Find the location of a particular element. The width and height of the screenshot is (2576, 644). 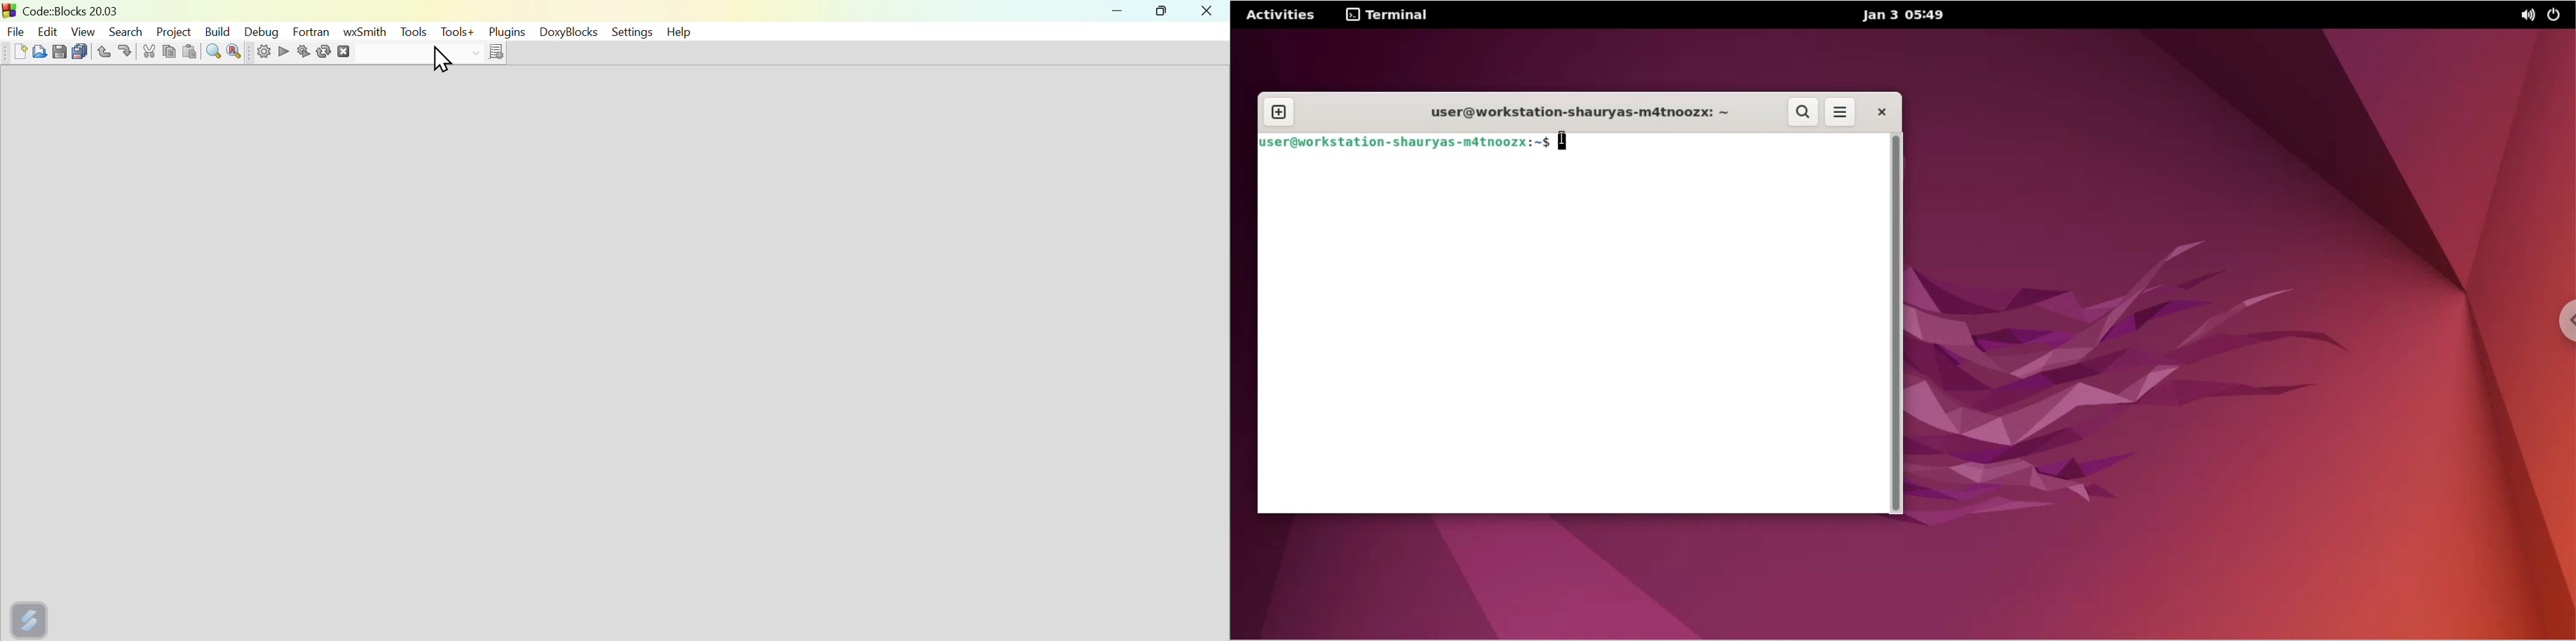

maximise is located at coordinates (1165, 13).